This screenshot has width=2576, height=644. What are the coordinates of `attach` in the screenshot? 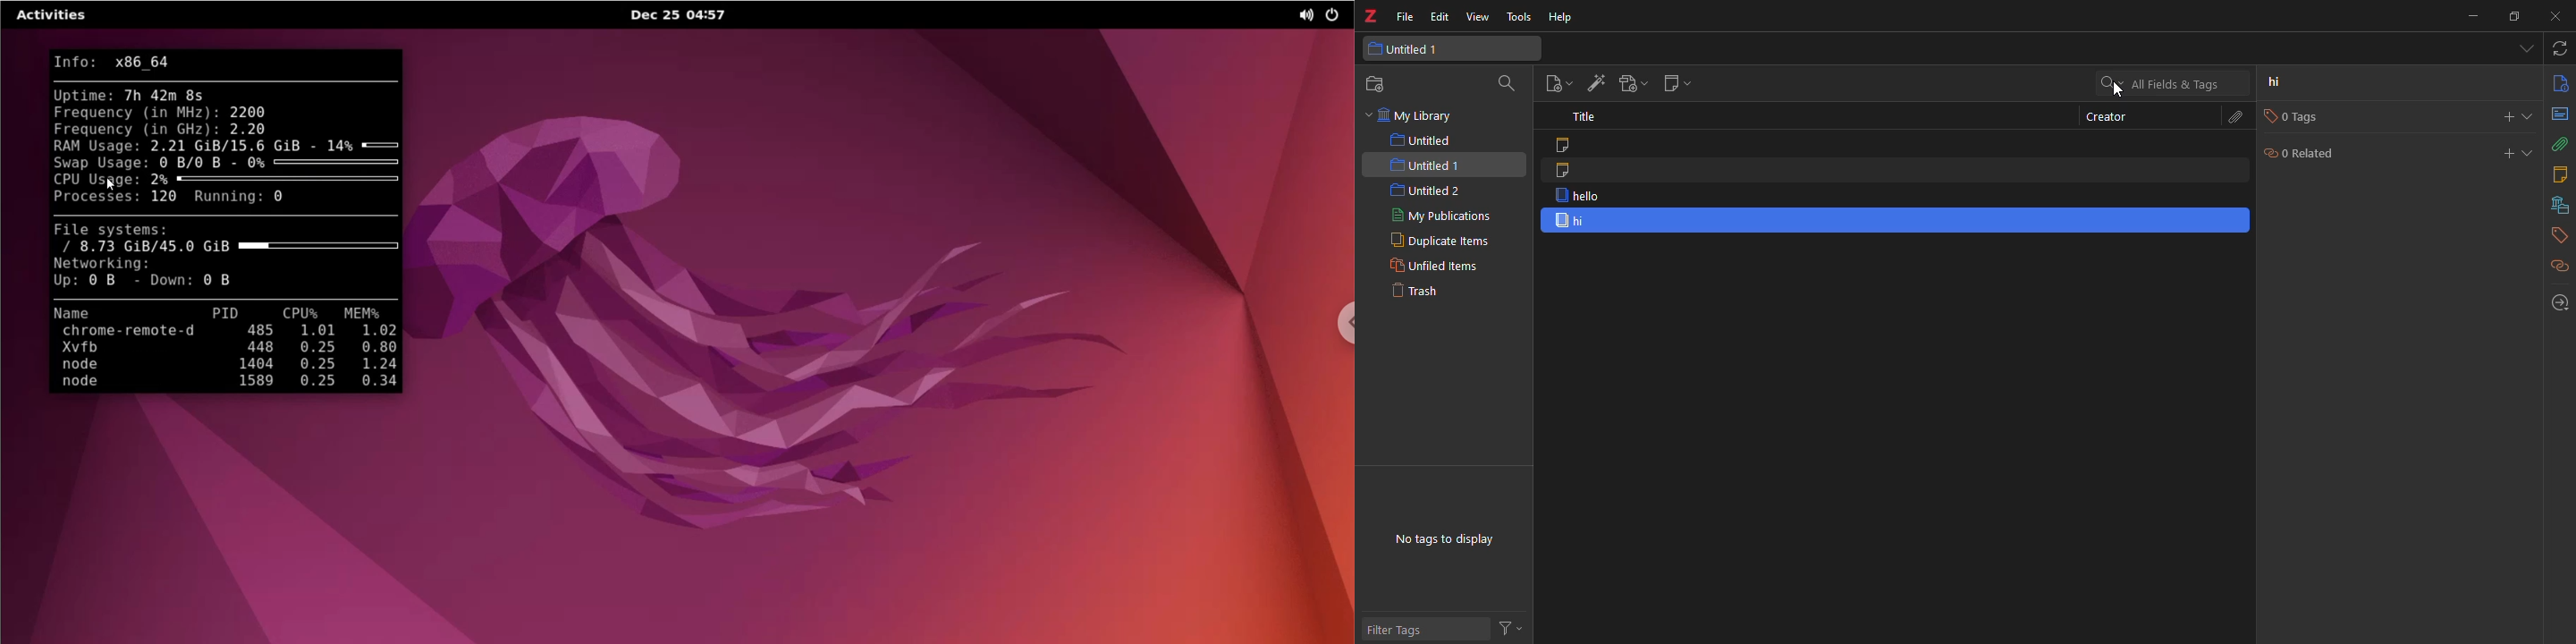 It's located at (2237, 118).